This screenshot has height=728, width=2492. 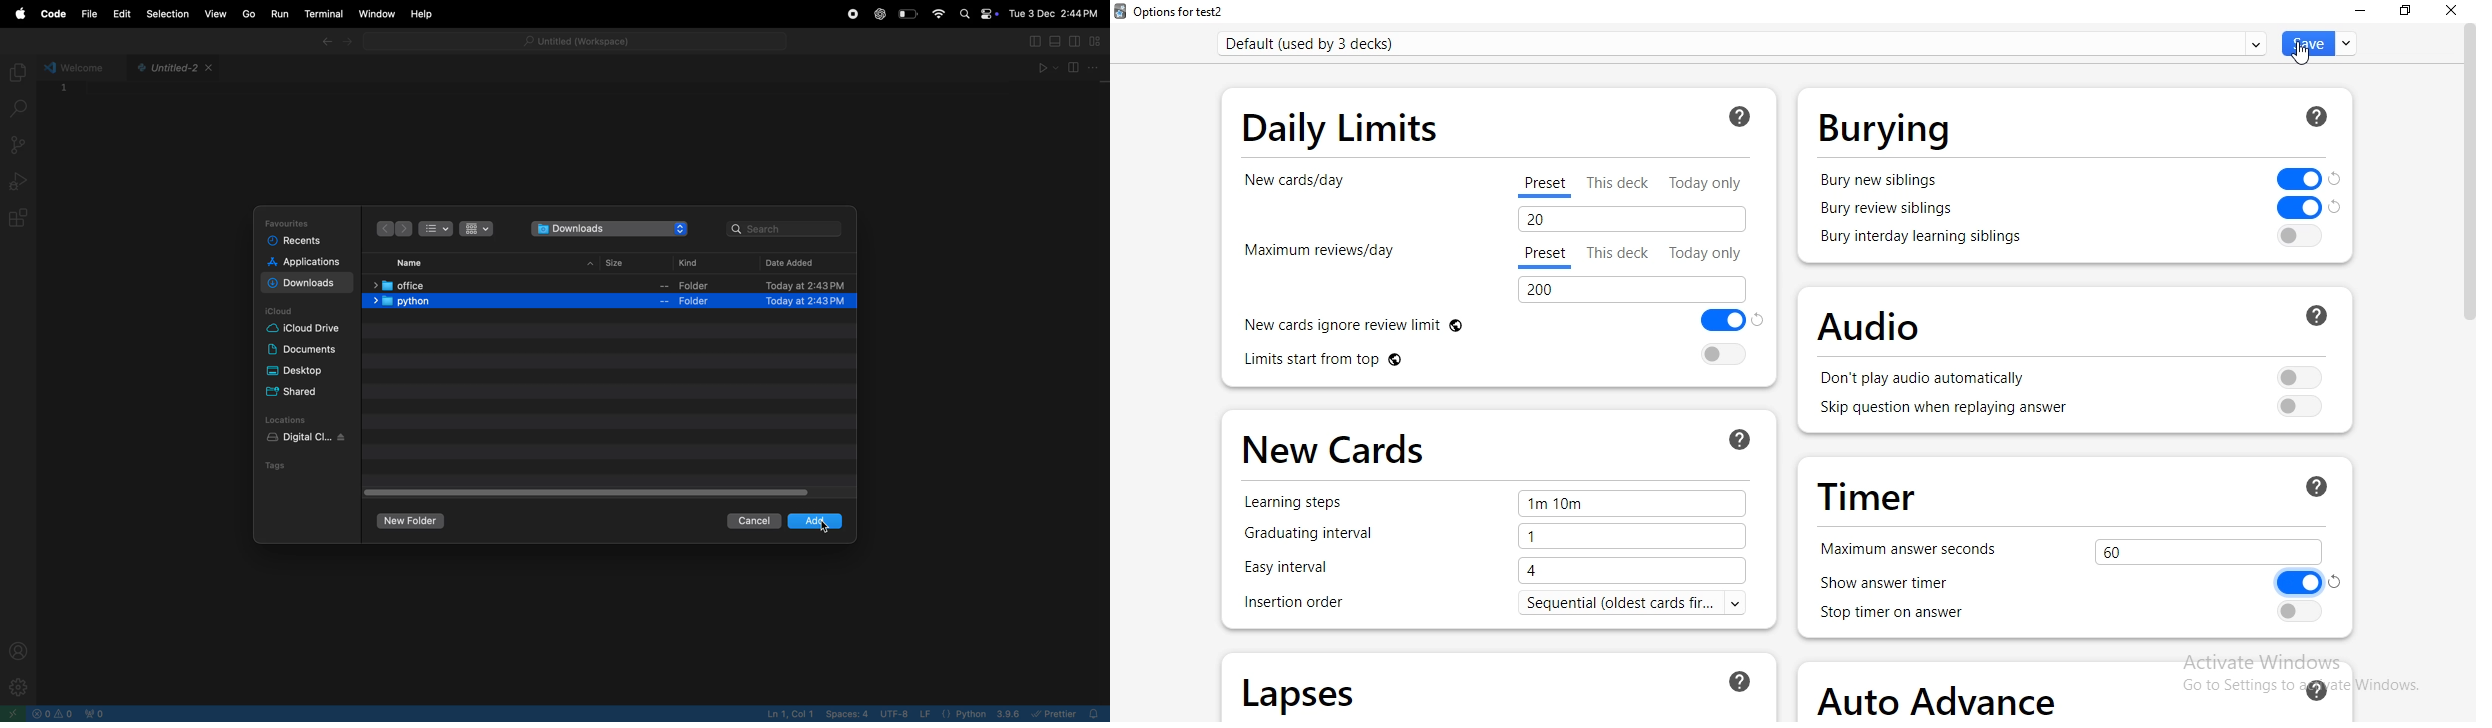 I want to click on preset, so click(x=1544, y=187).